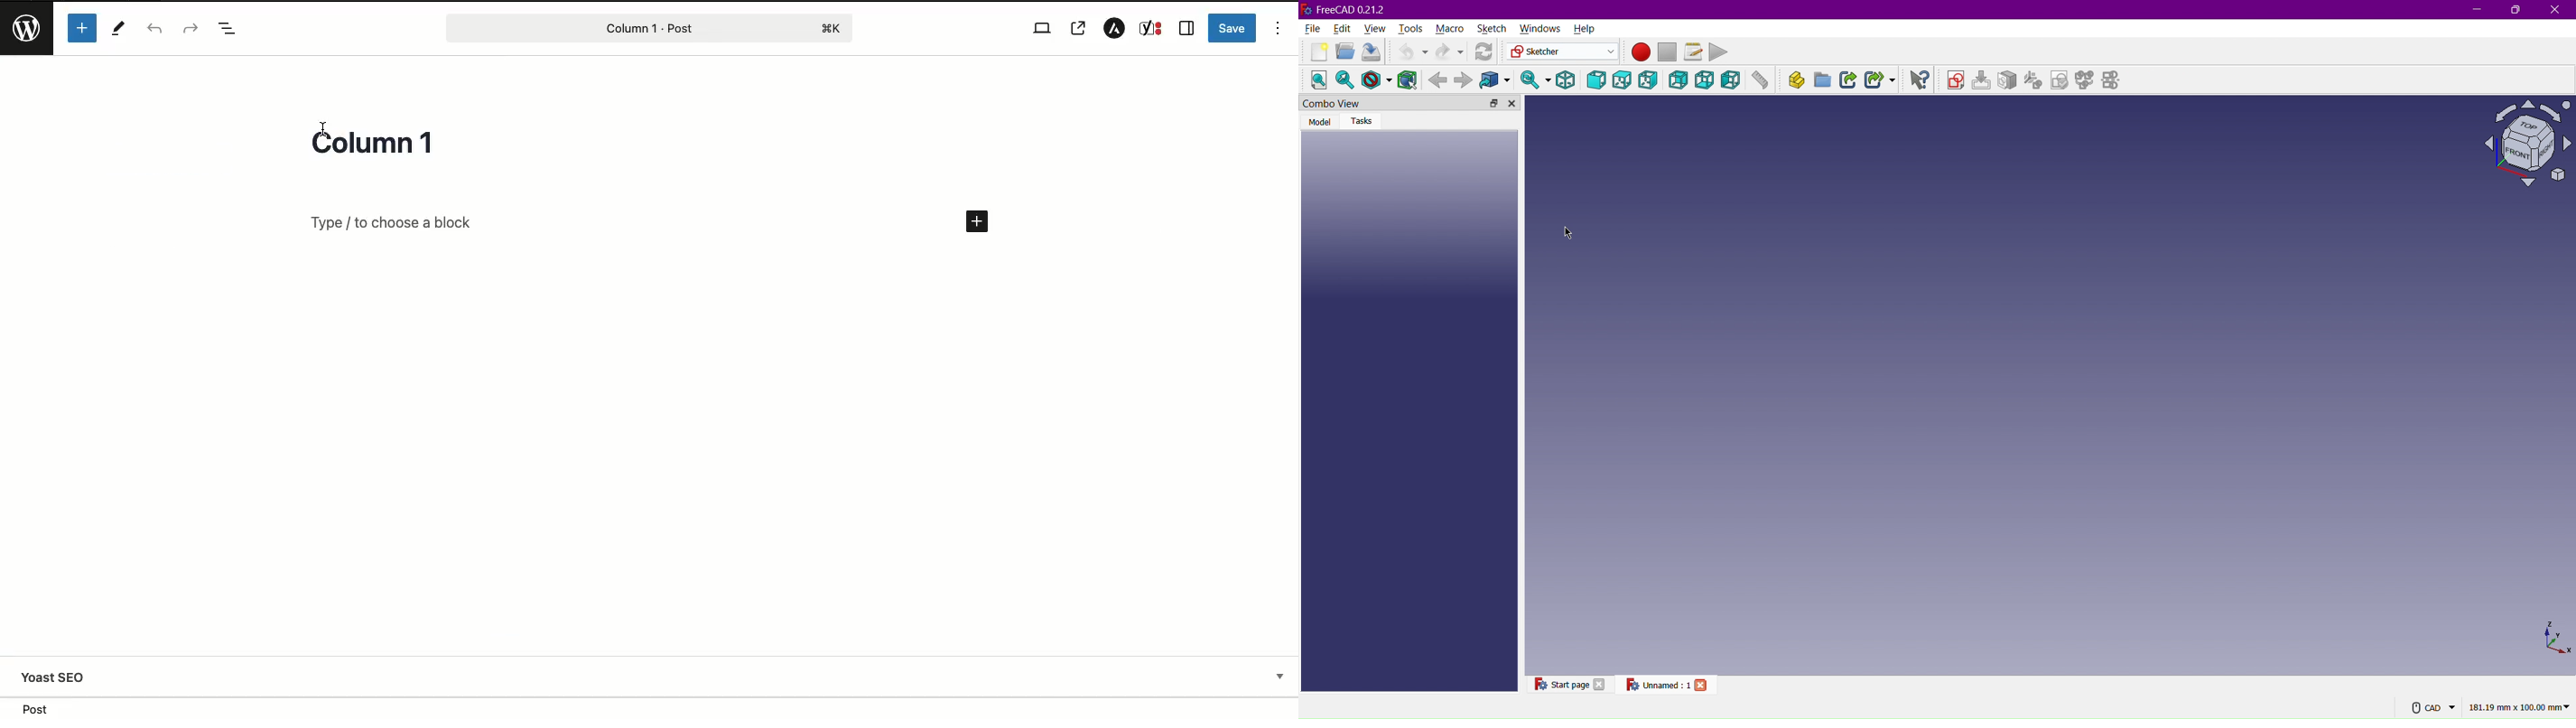 This screenshot has width=2576, height=728. What do you see at coordinates (1409, 27) in the screenshot?
I see `Tools` at bounding box center [1409, 27].